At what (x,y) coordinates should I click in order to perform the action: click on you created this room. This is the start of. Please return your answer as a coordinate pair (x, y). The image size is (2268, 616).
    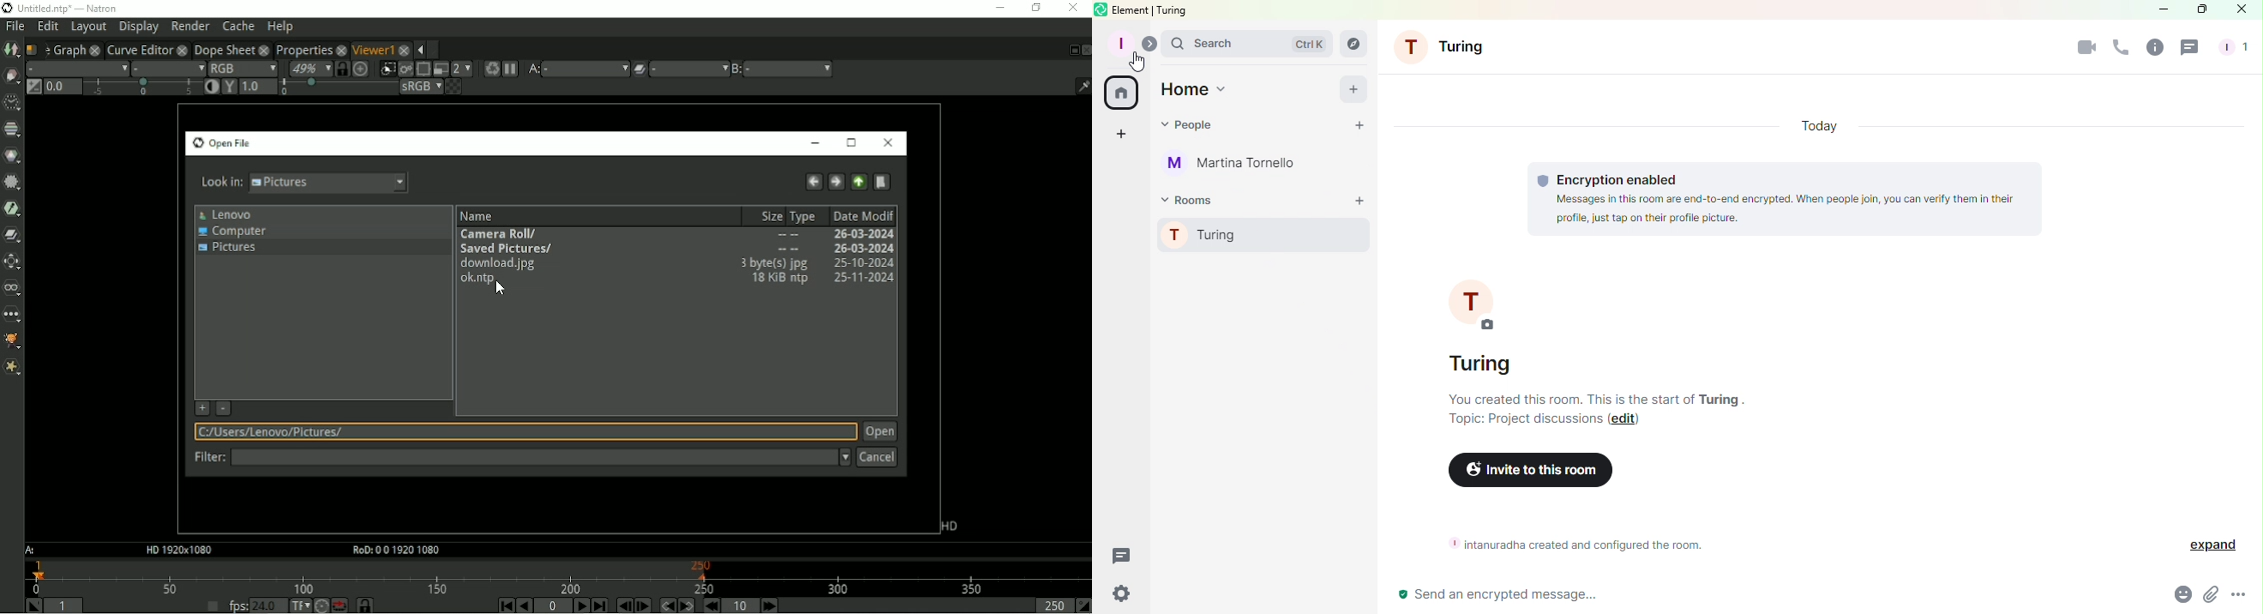
    Looking at the image, I should click on (1566, 399).